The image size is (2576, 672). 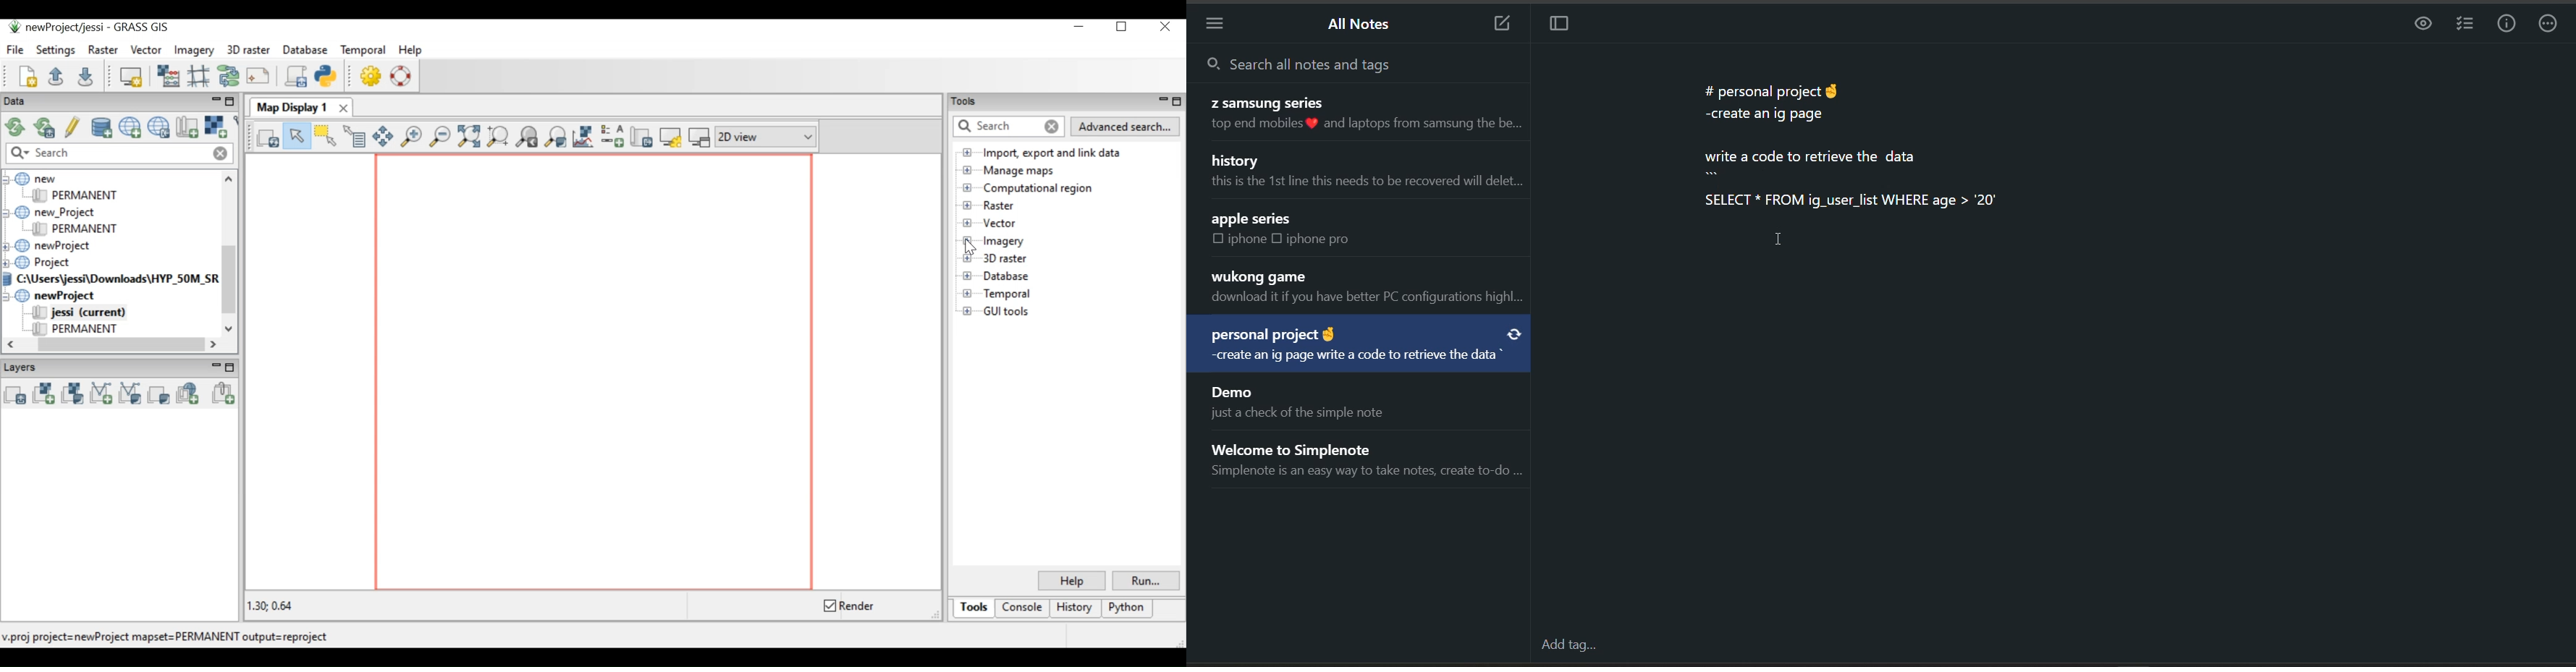 What do you see at coordinates (2551, 25) in the screenshot?
I see `actions` at bounding box center [2551, 25].